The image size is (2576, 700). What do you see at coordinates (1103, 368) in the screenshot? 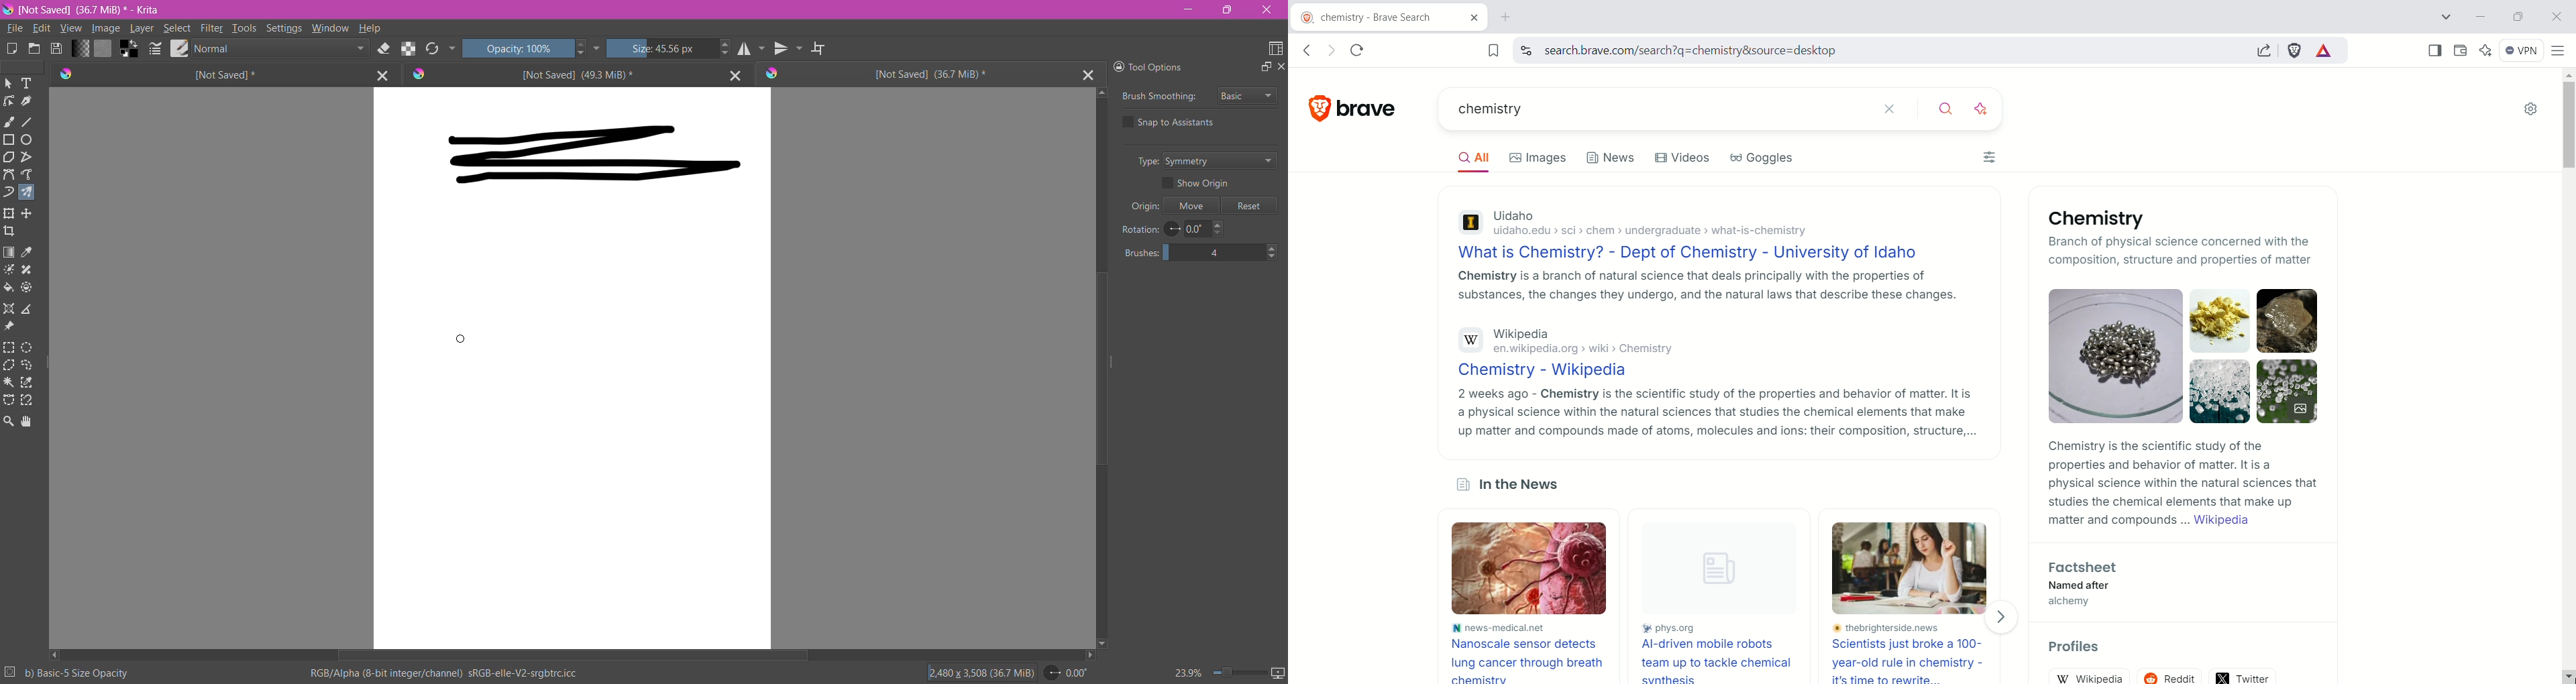
I see `Vertical Scroll Bar` at bounding box center [1103, 368].